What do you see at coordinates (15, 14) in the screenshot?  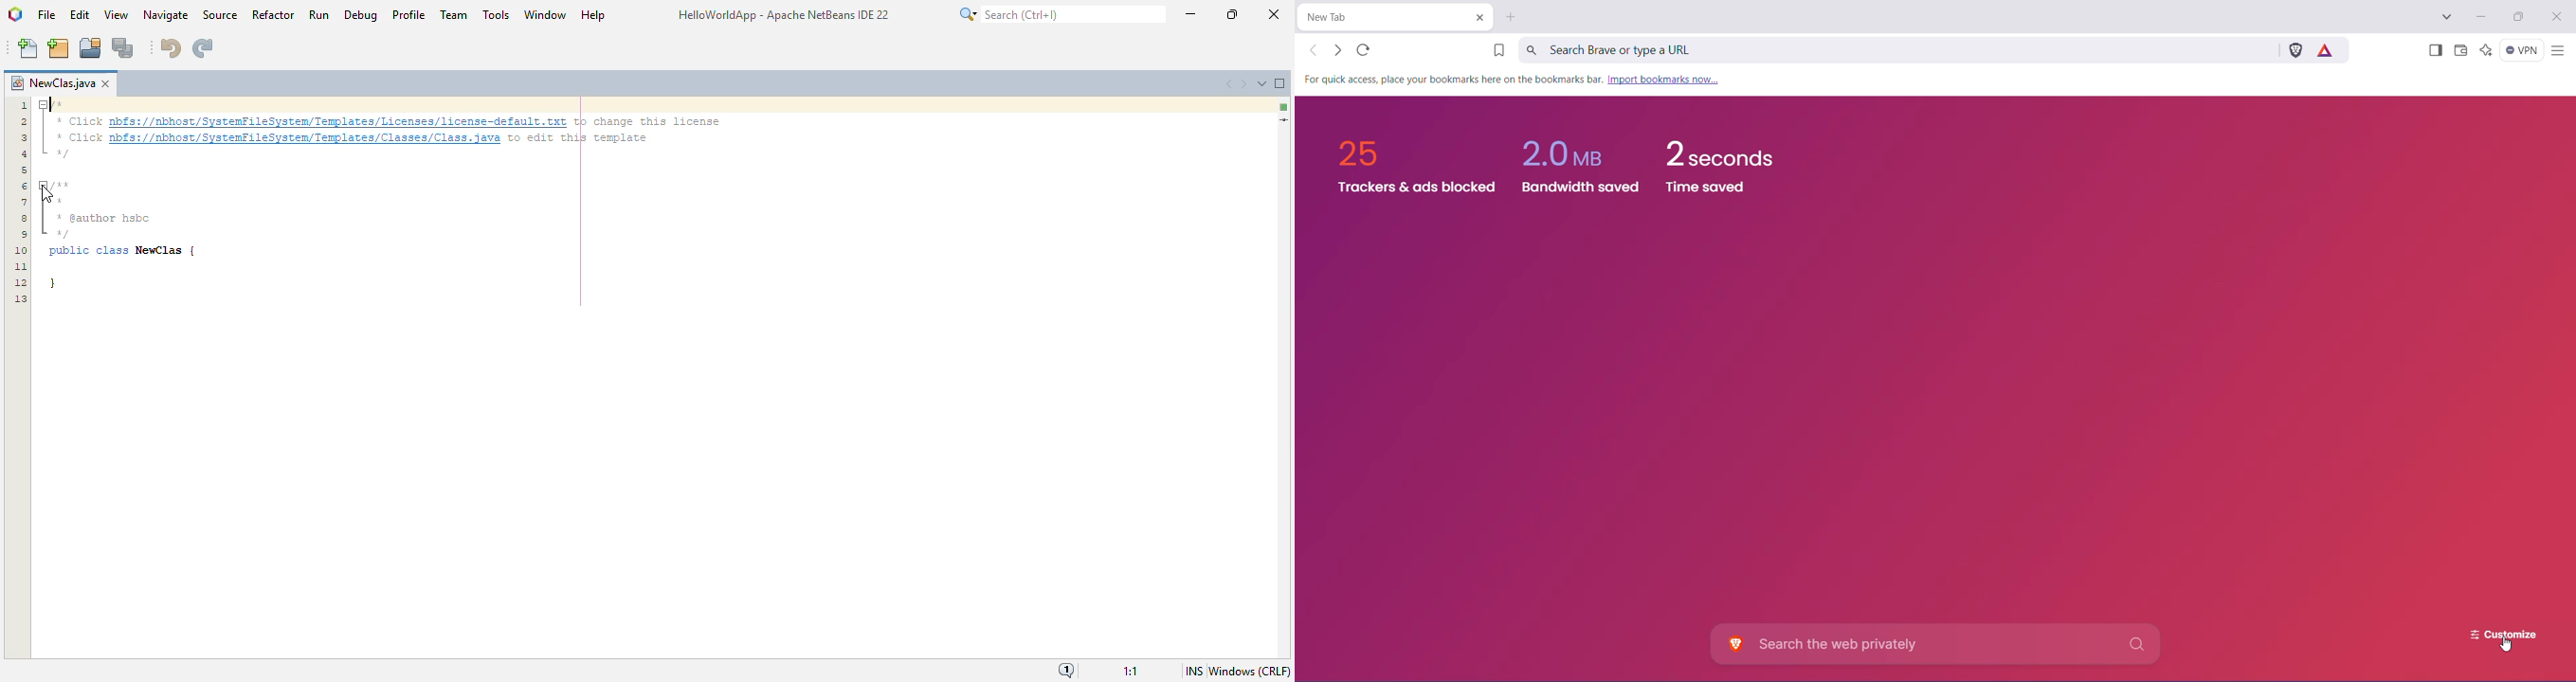 I see `logo` at bounding box center [15, 14].